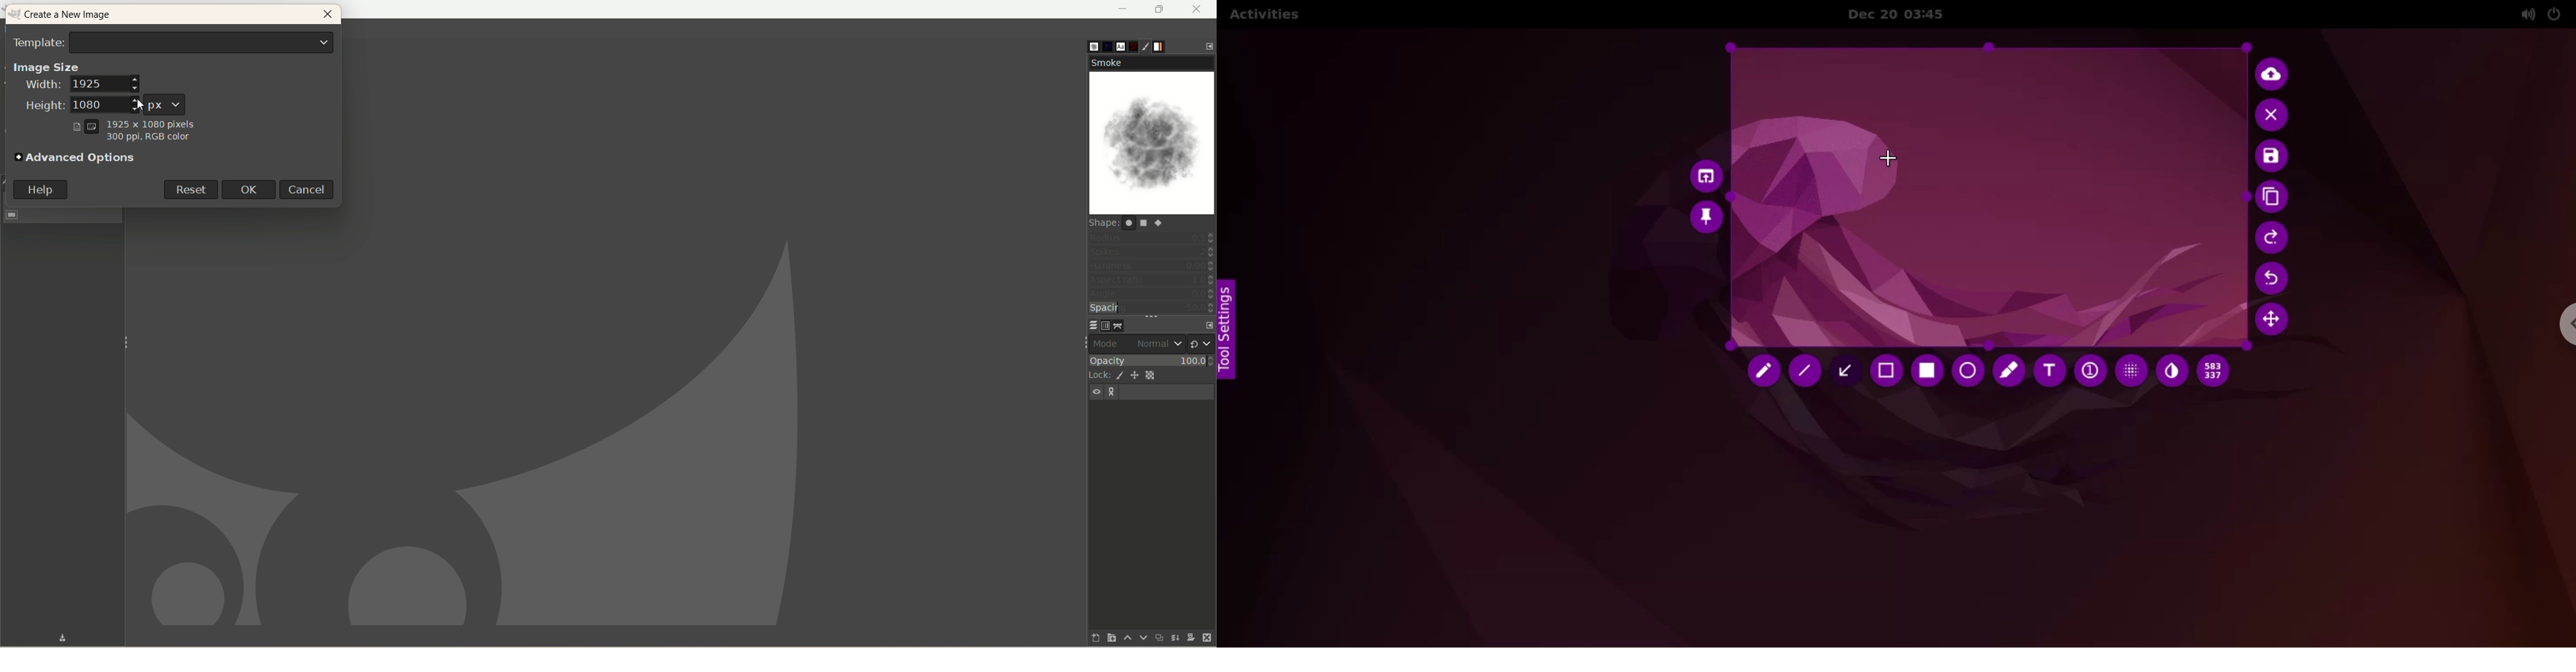  Describe the element at coordinates (1118, 375) in the screenshot. I see `lock pixels` at that location.